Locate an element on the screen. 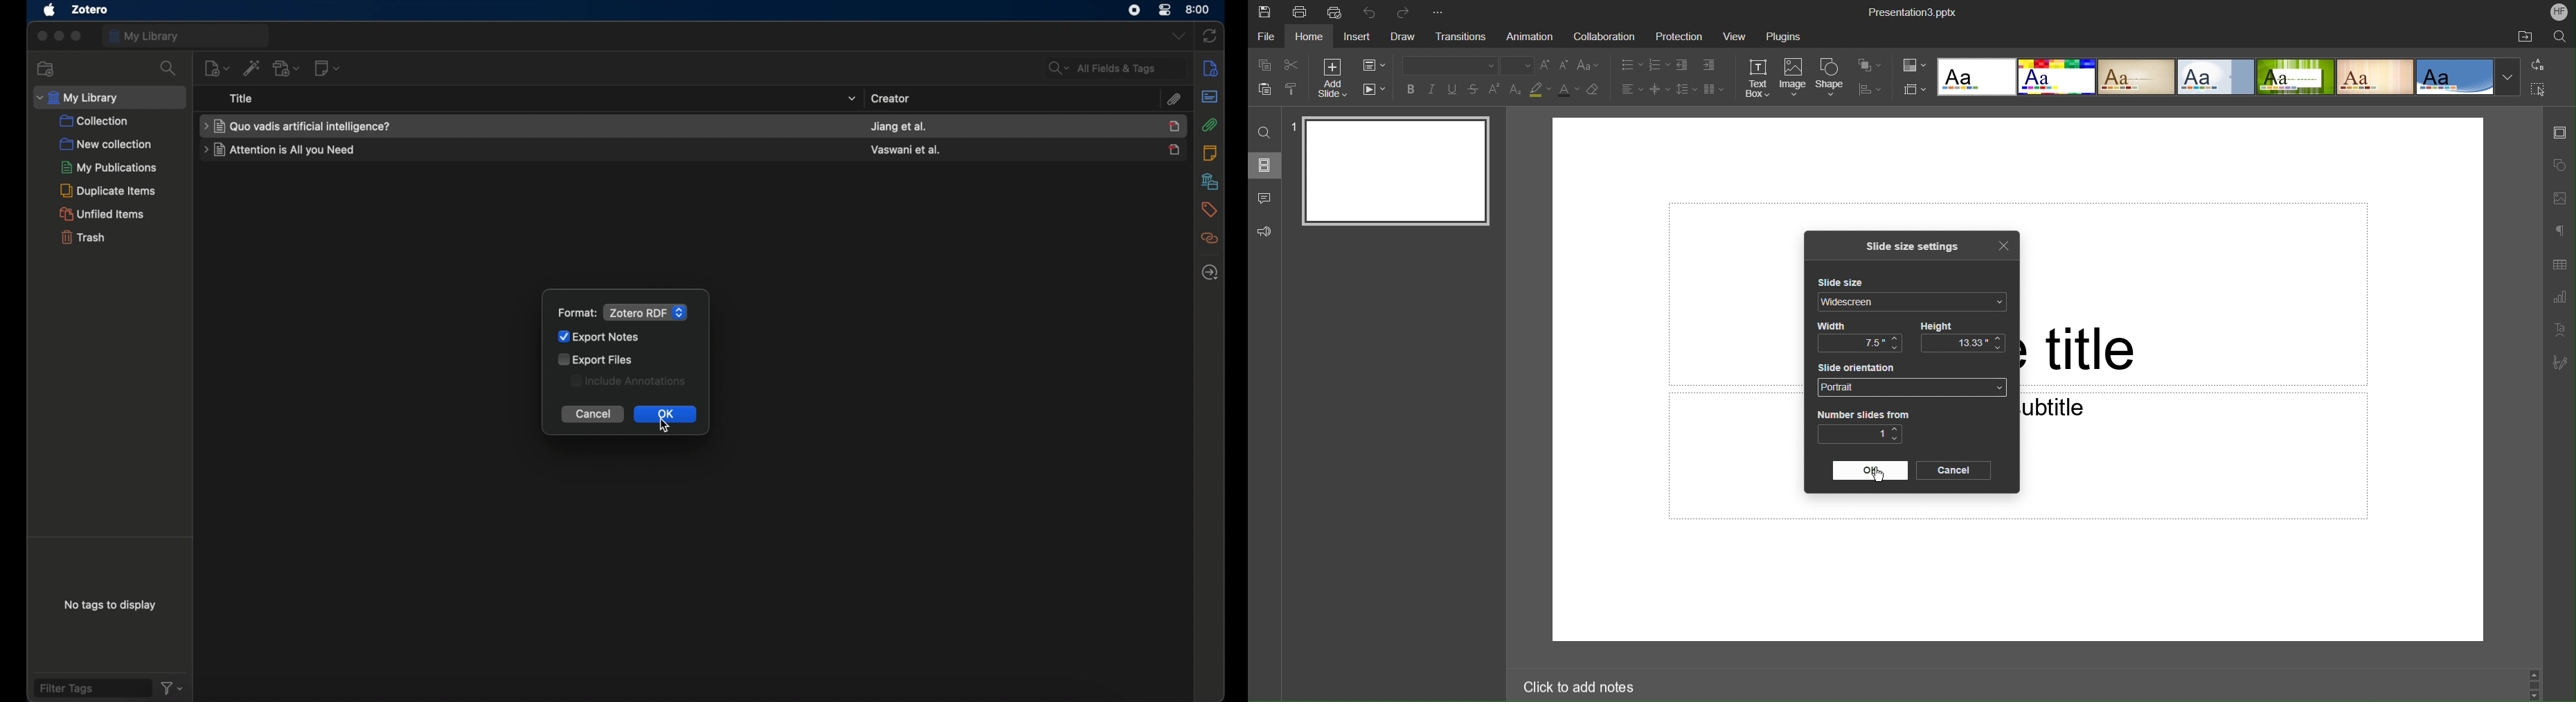 This screenshot has width=2576, height=728. Text Case is located at coordinates (1589, 66).